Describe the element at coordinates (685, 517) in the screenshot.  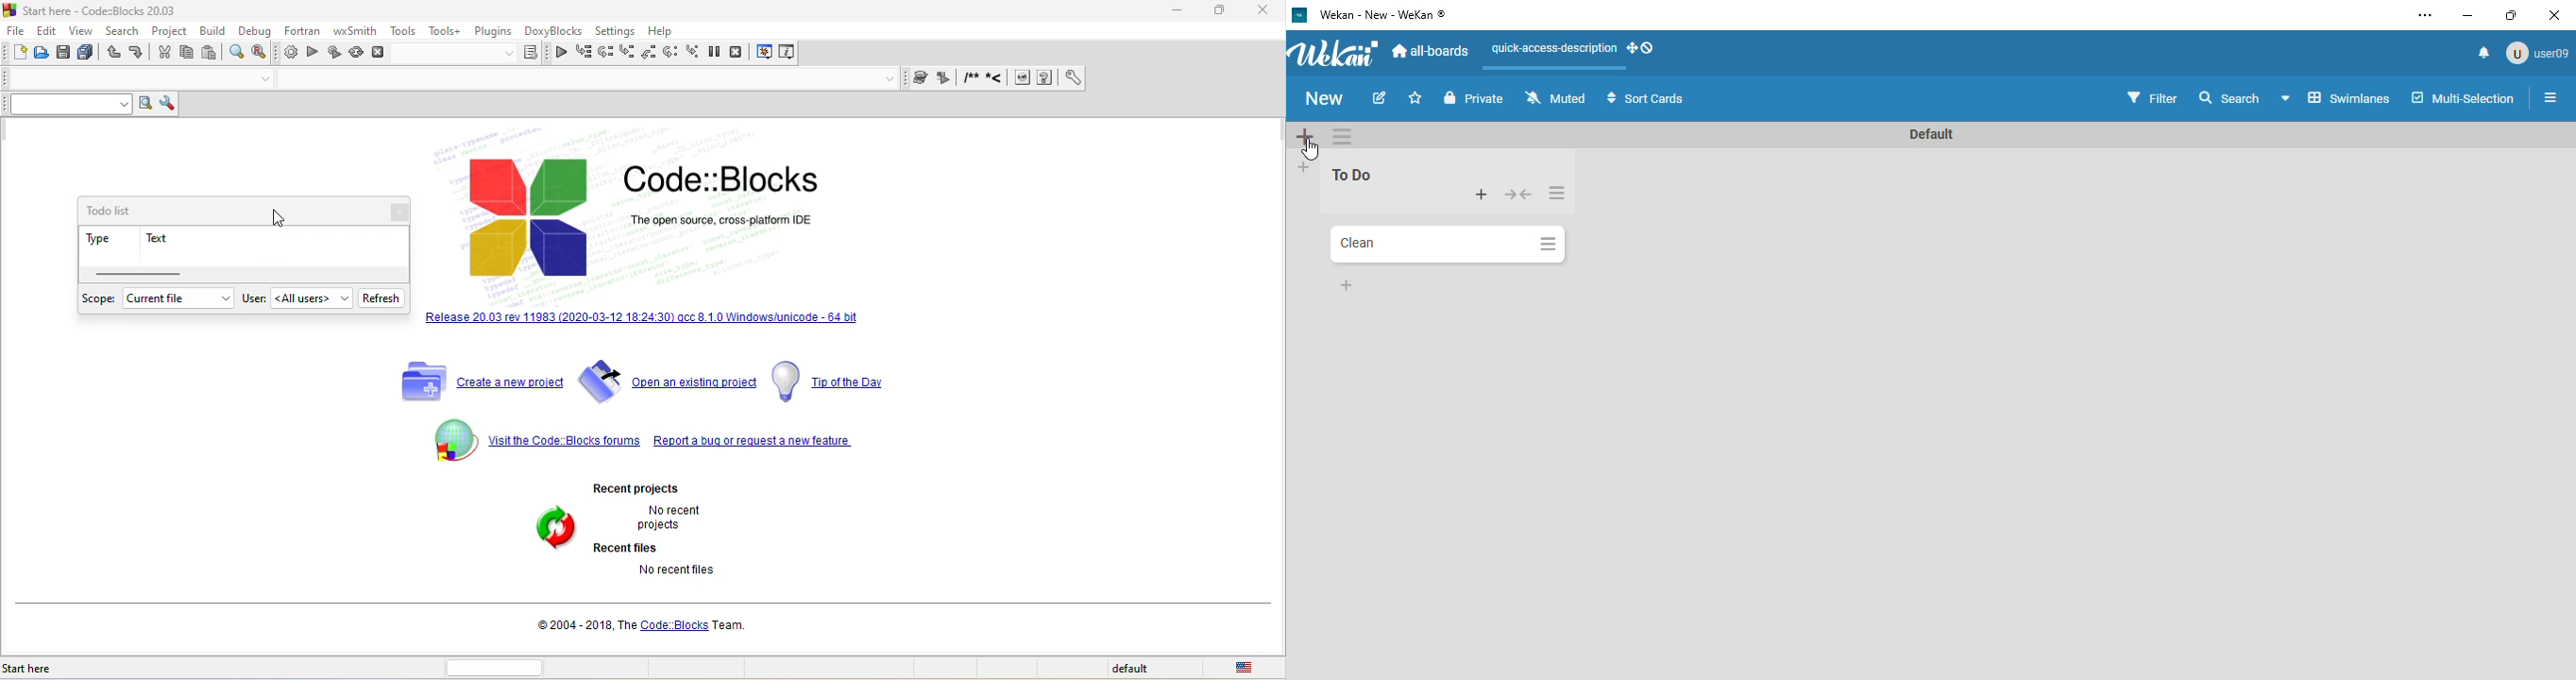
I see `no recent projects ` at that location.